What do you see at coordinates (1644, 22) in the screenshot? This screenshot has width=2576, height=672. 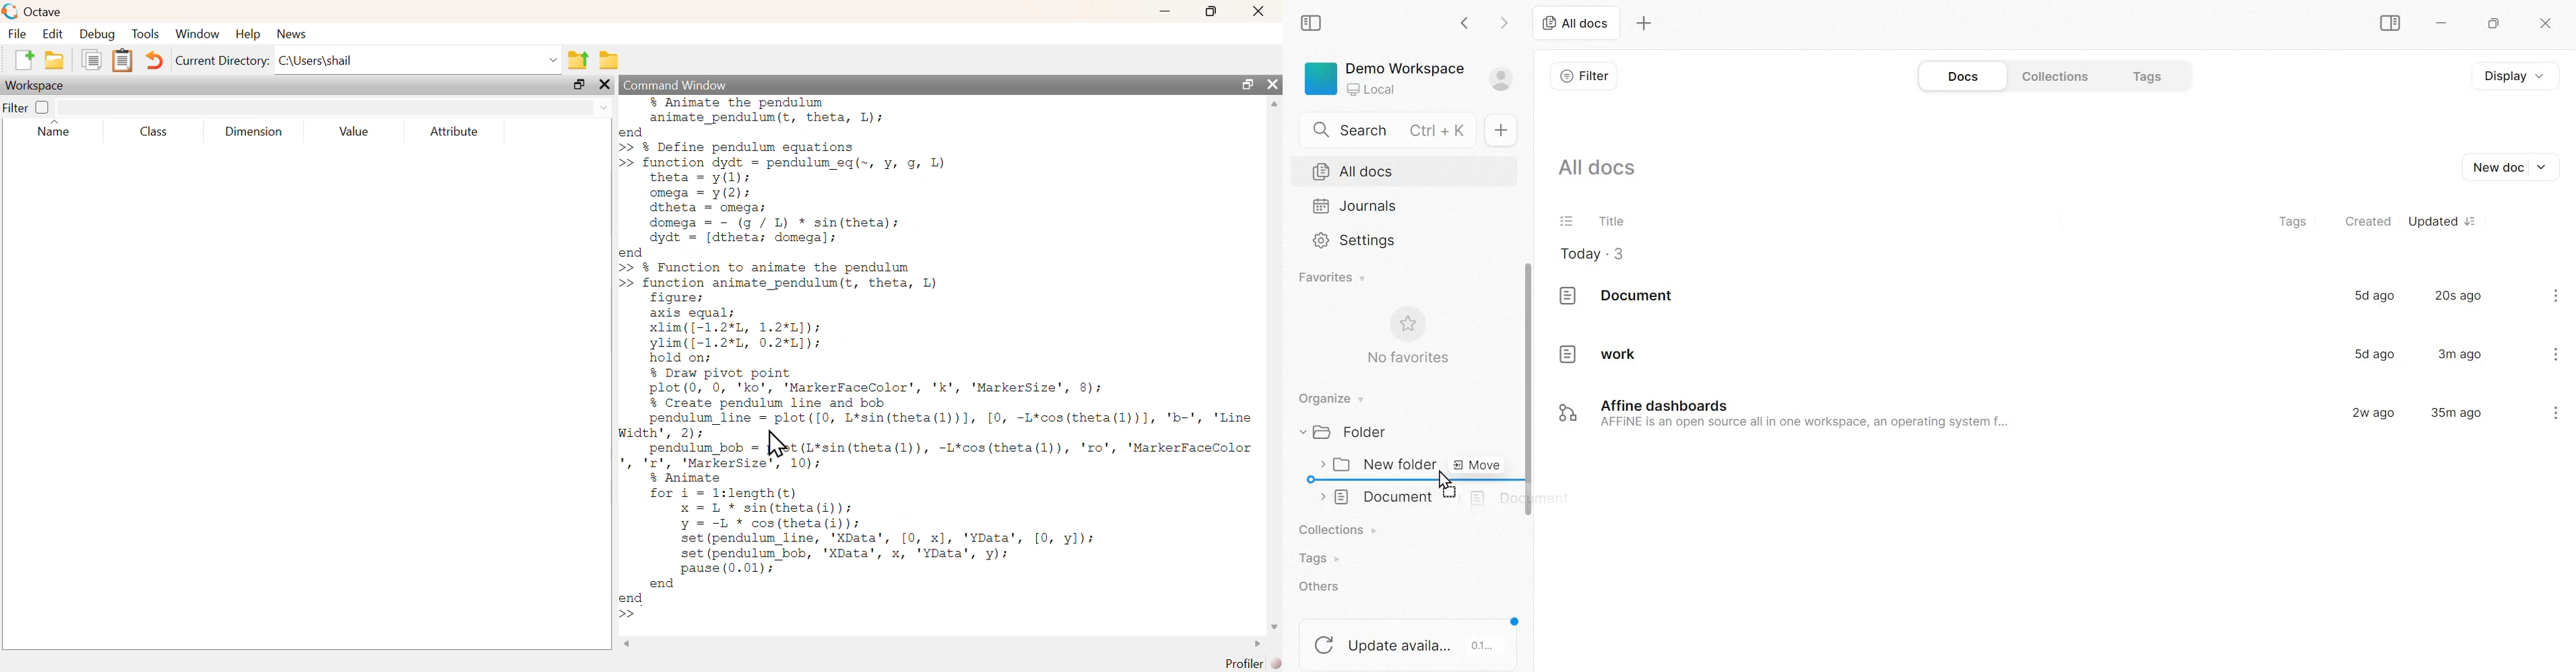 I see `New tab` at bounding box center [1644, 22].